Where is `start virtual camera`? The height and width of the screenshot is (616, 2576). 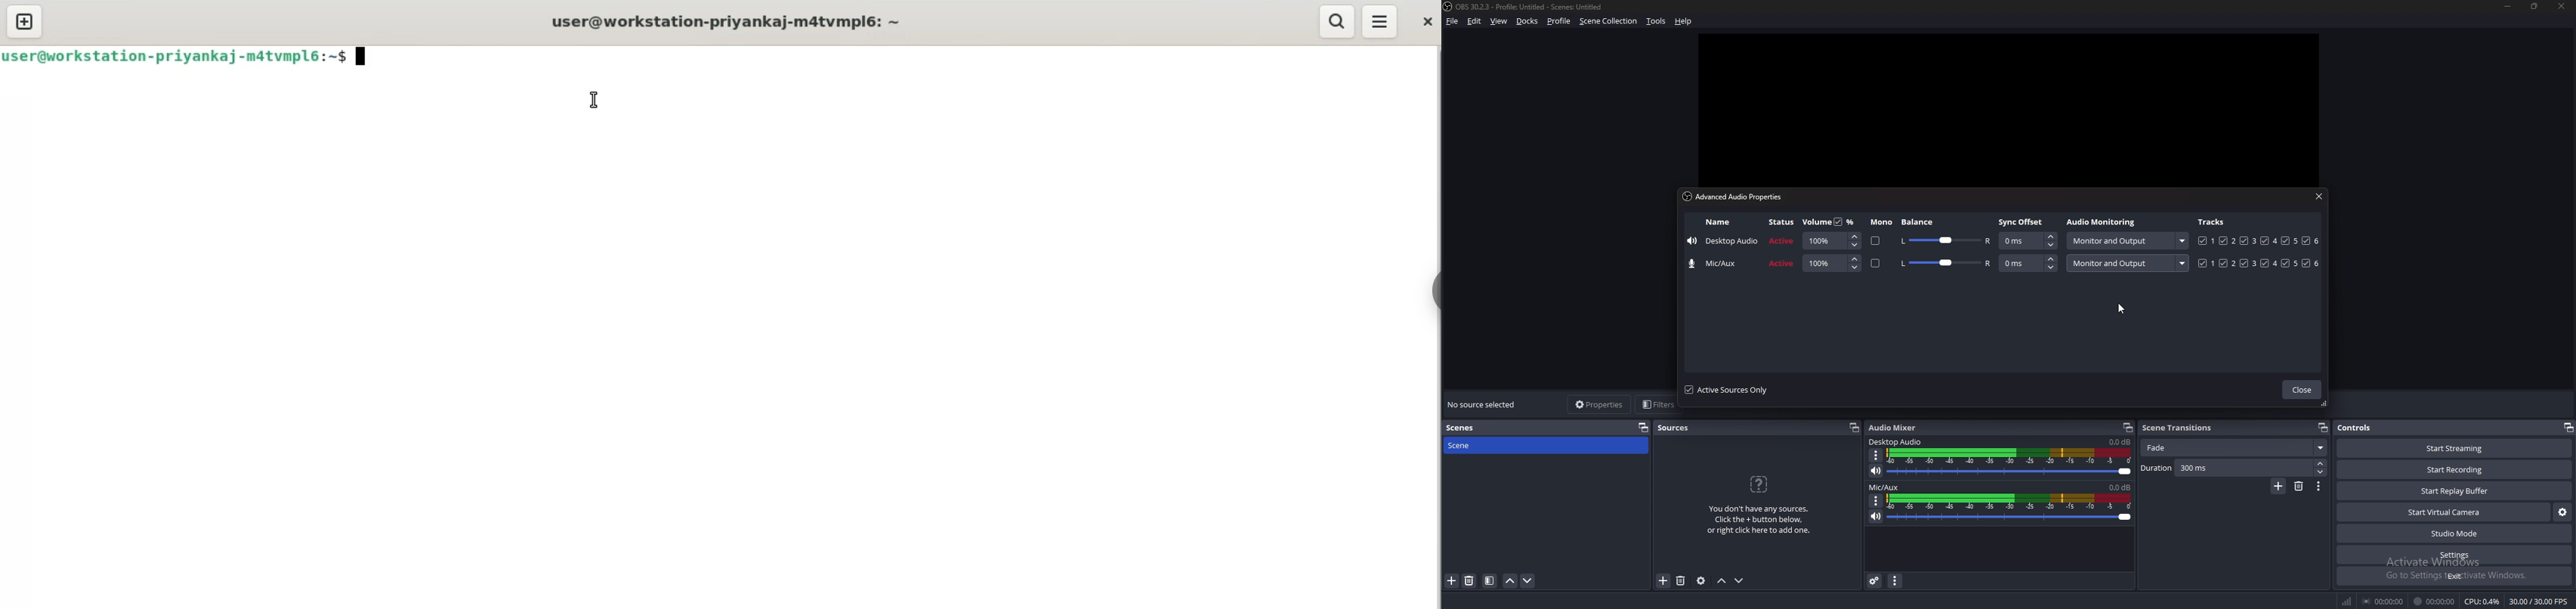 start virtual camera is located at coordinates (2445, 513).